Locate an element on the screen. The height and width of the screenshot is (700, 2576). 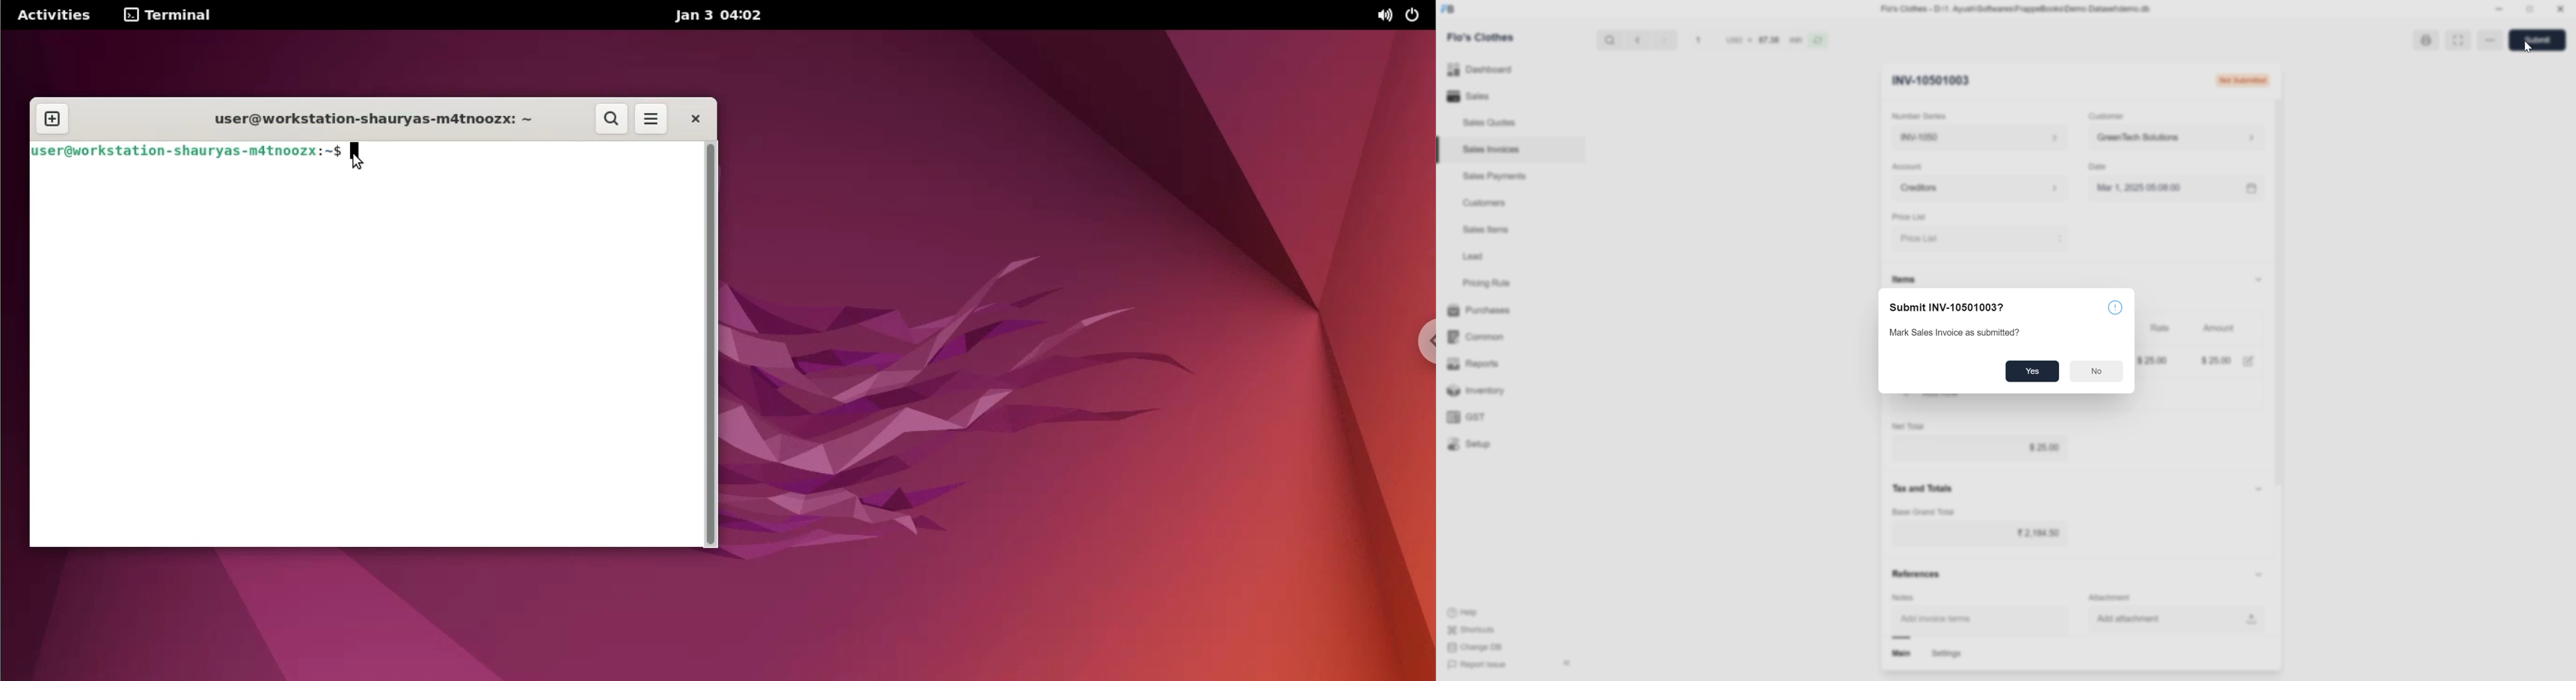
new tab is located at coordinates (52, 117).